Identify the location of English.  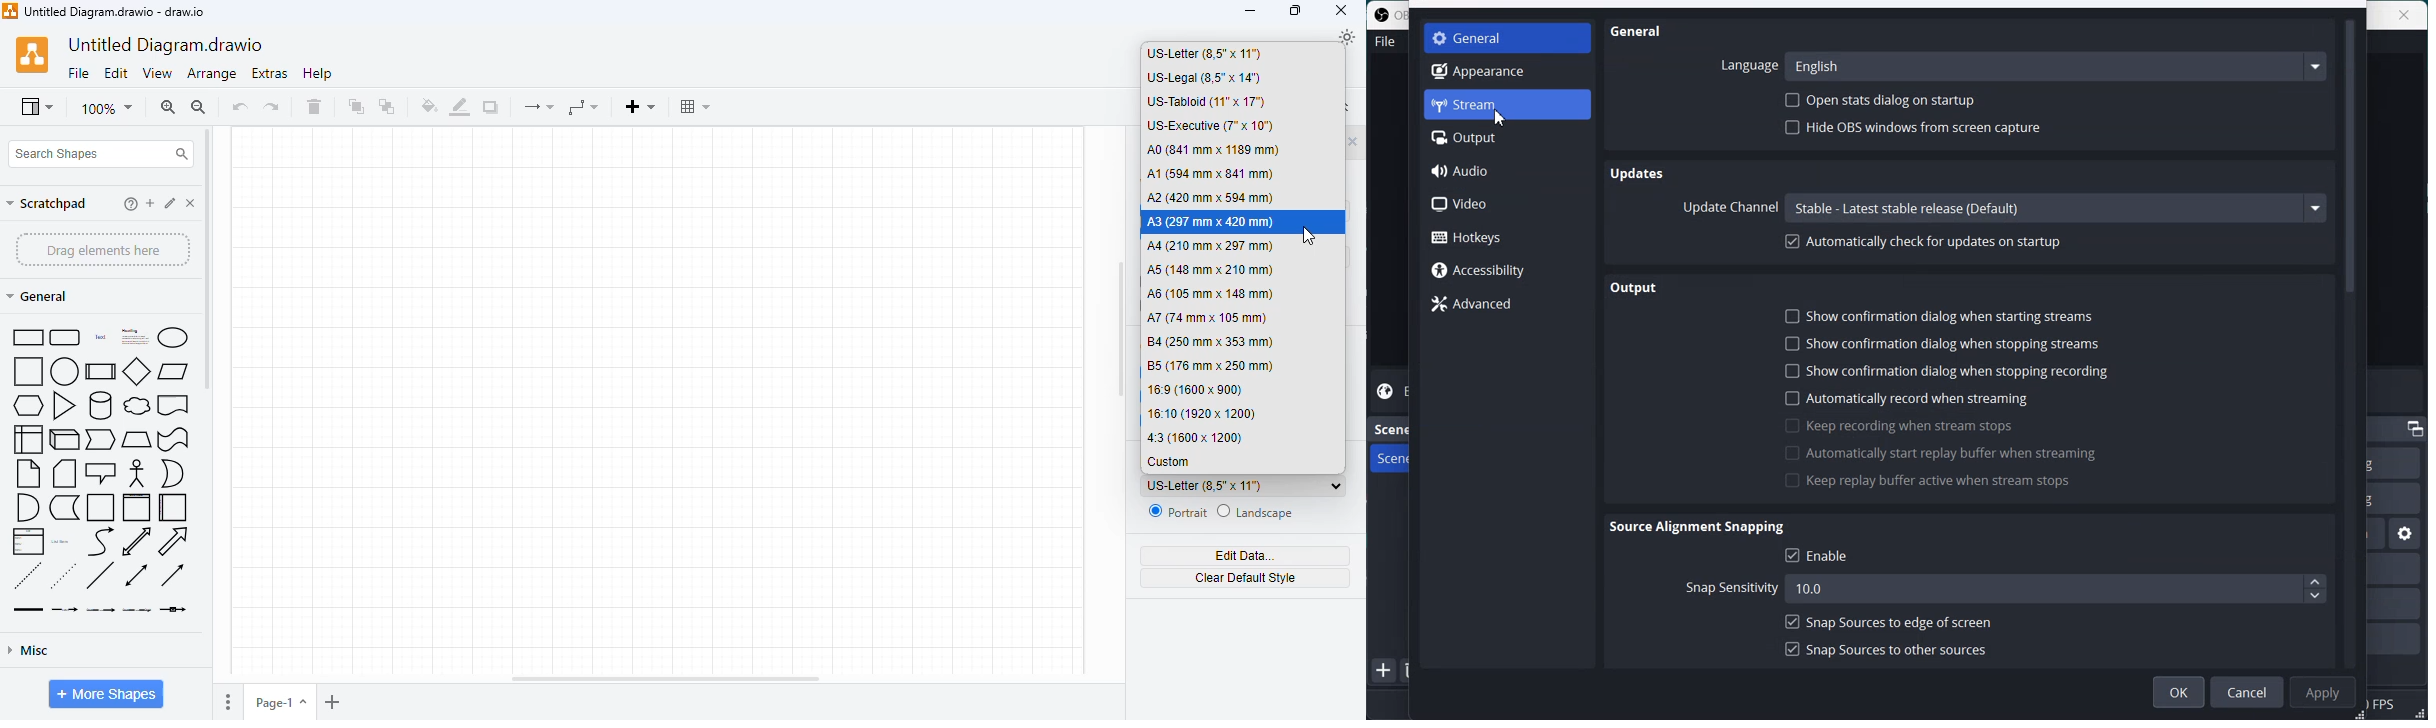
(2055, 67).